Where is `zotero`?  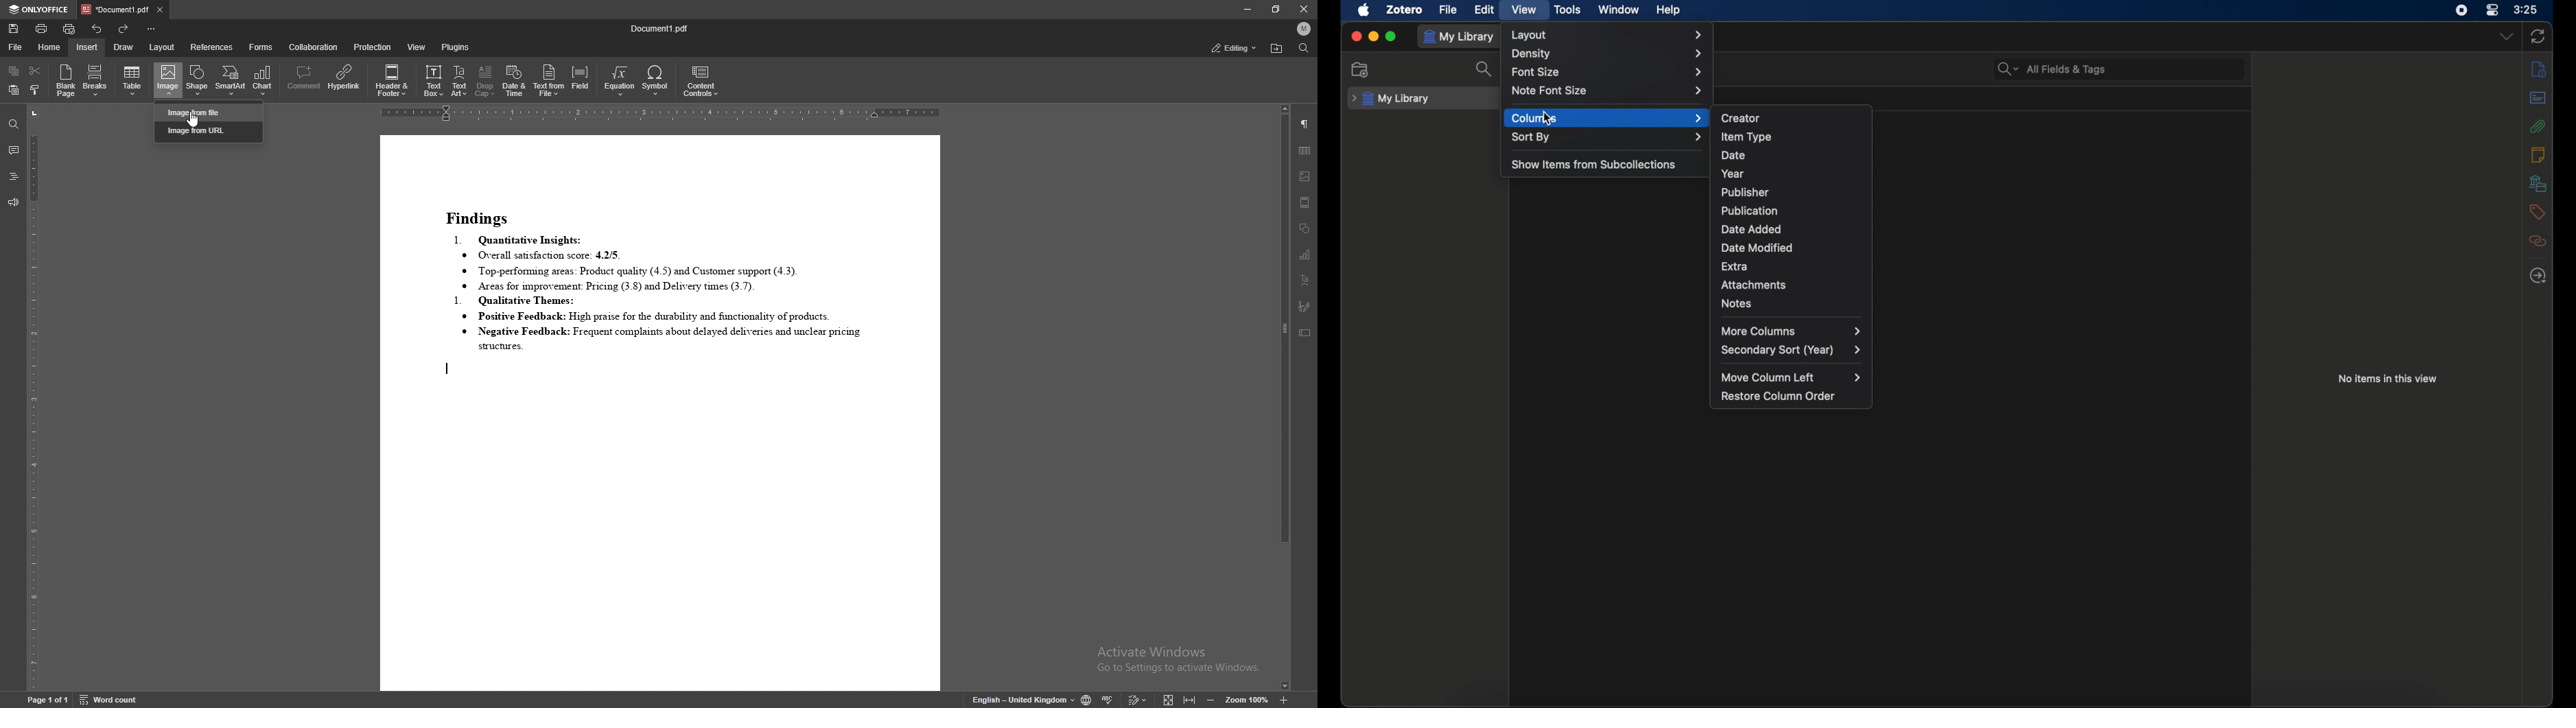 zotero is located at coordinates (1405, 9).